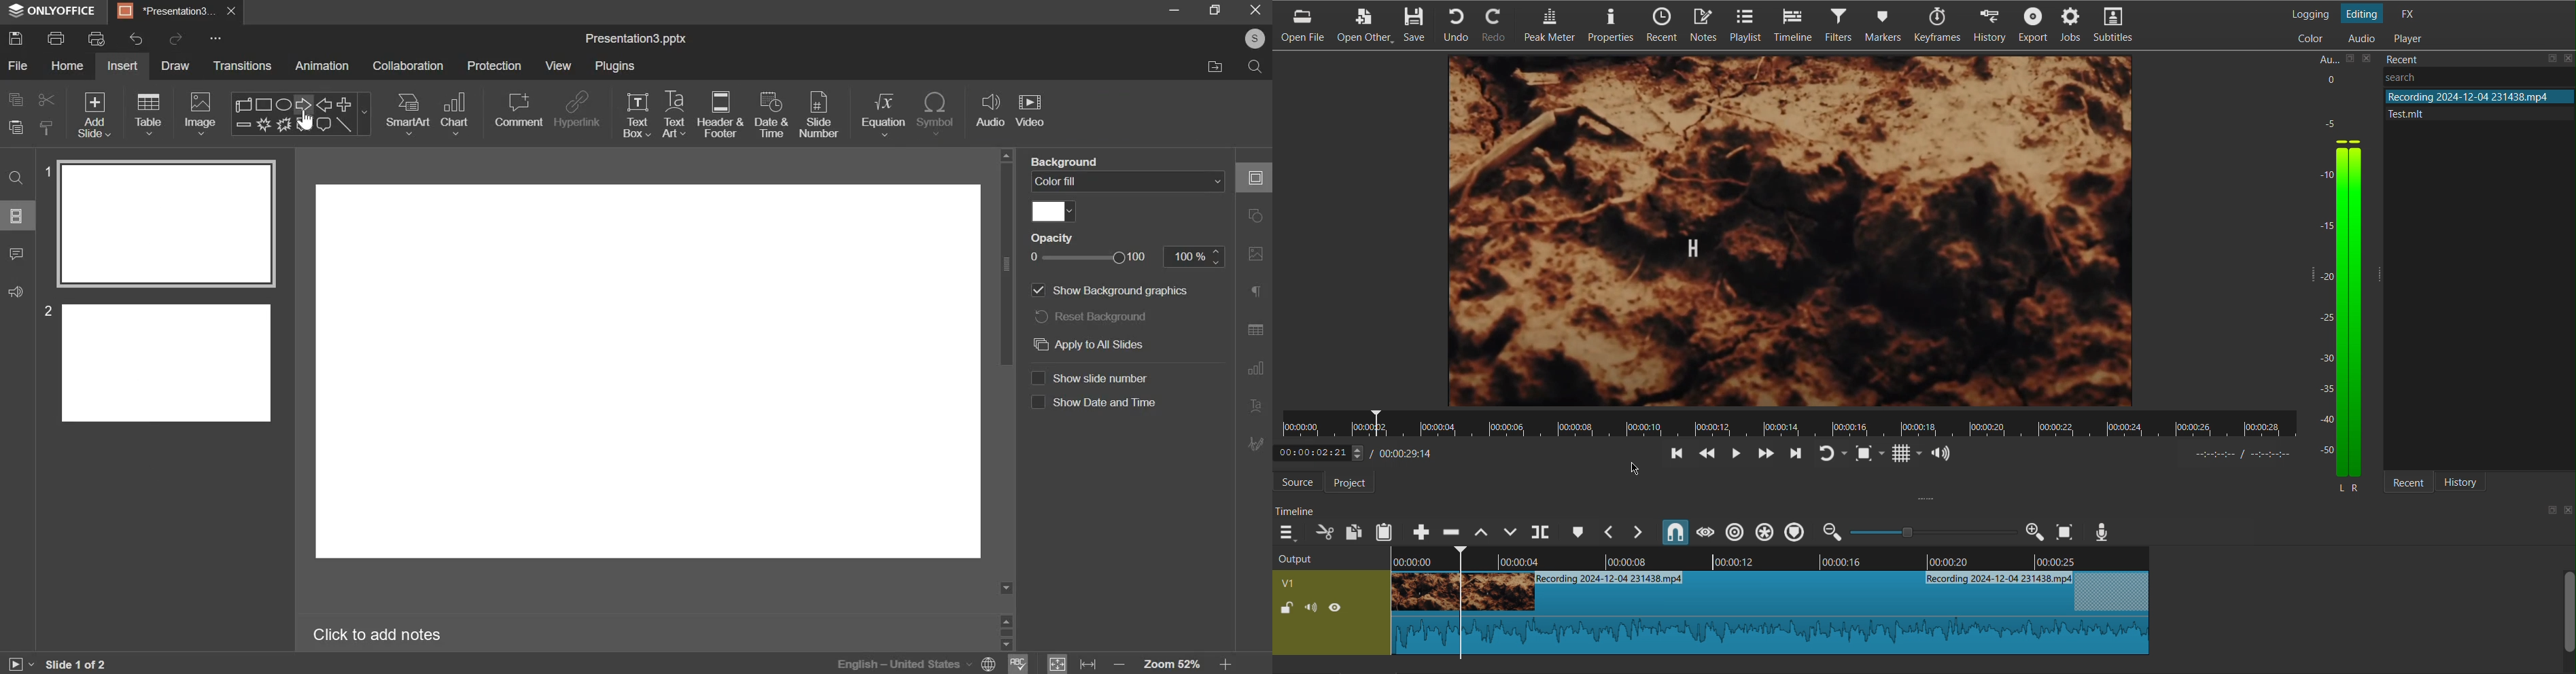  Describe the element at coordinates (2310, 13) in the screenshot. I see `Logging` at that location.